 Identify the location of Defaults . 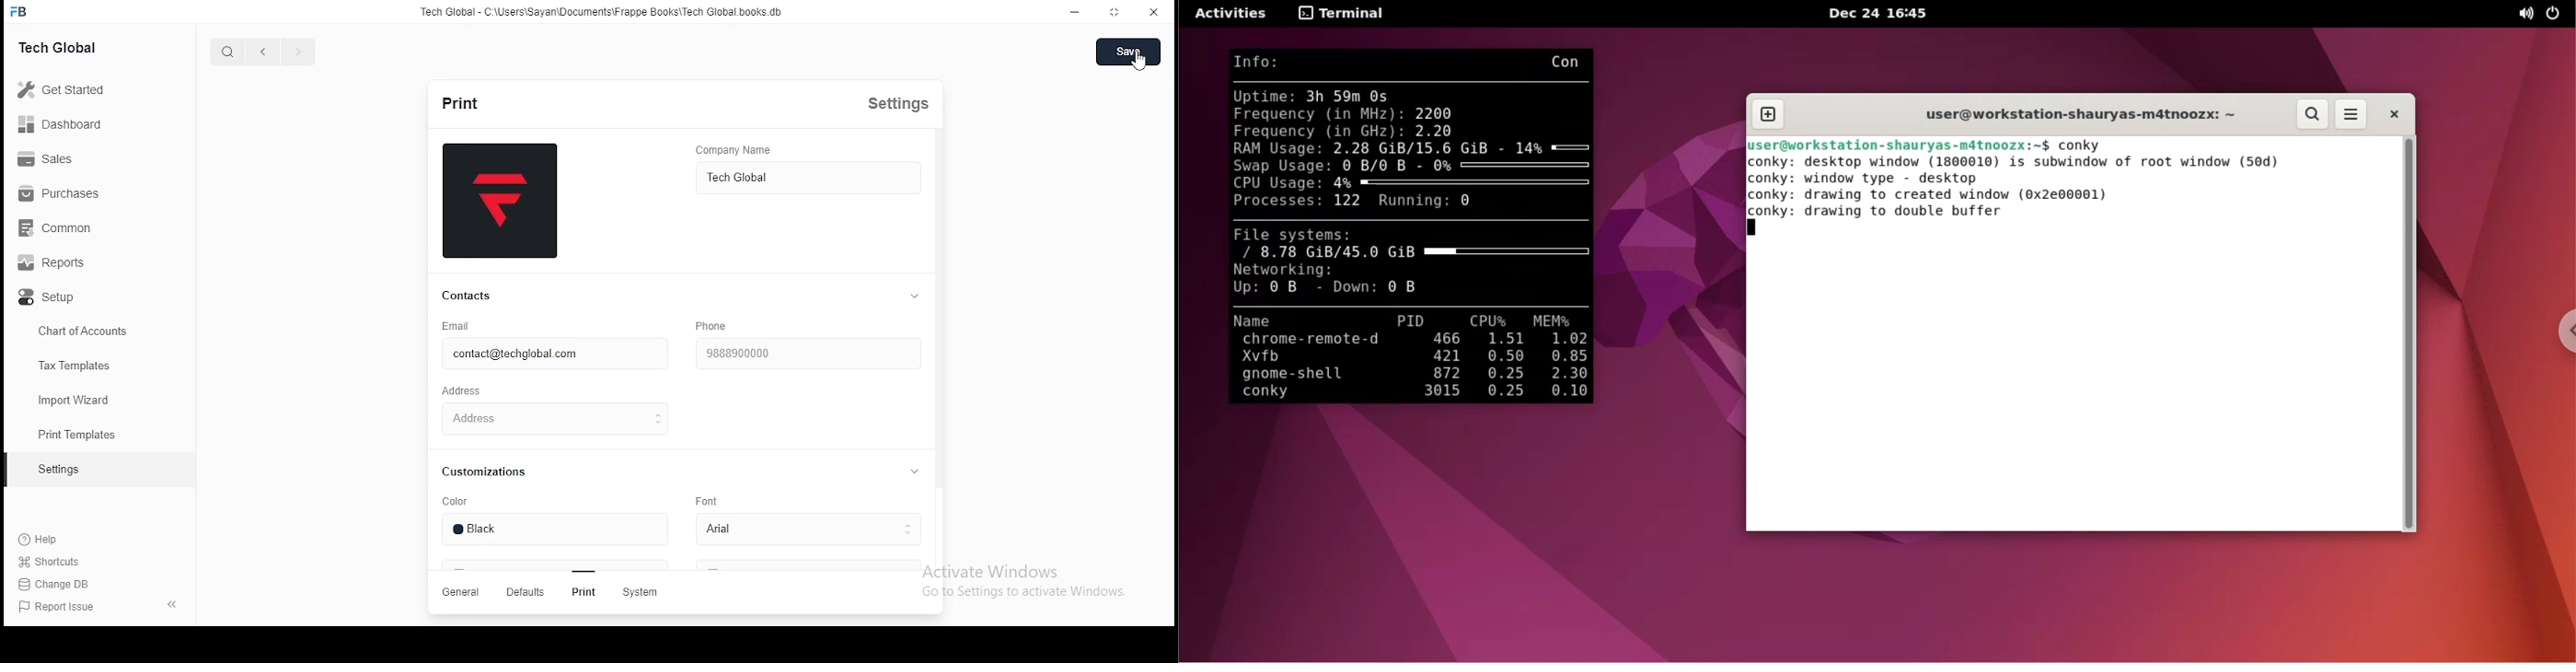
(524, 594).